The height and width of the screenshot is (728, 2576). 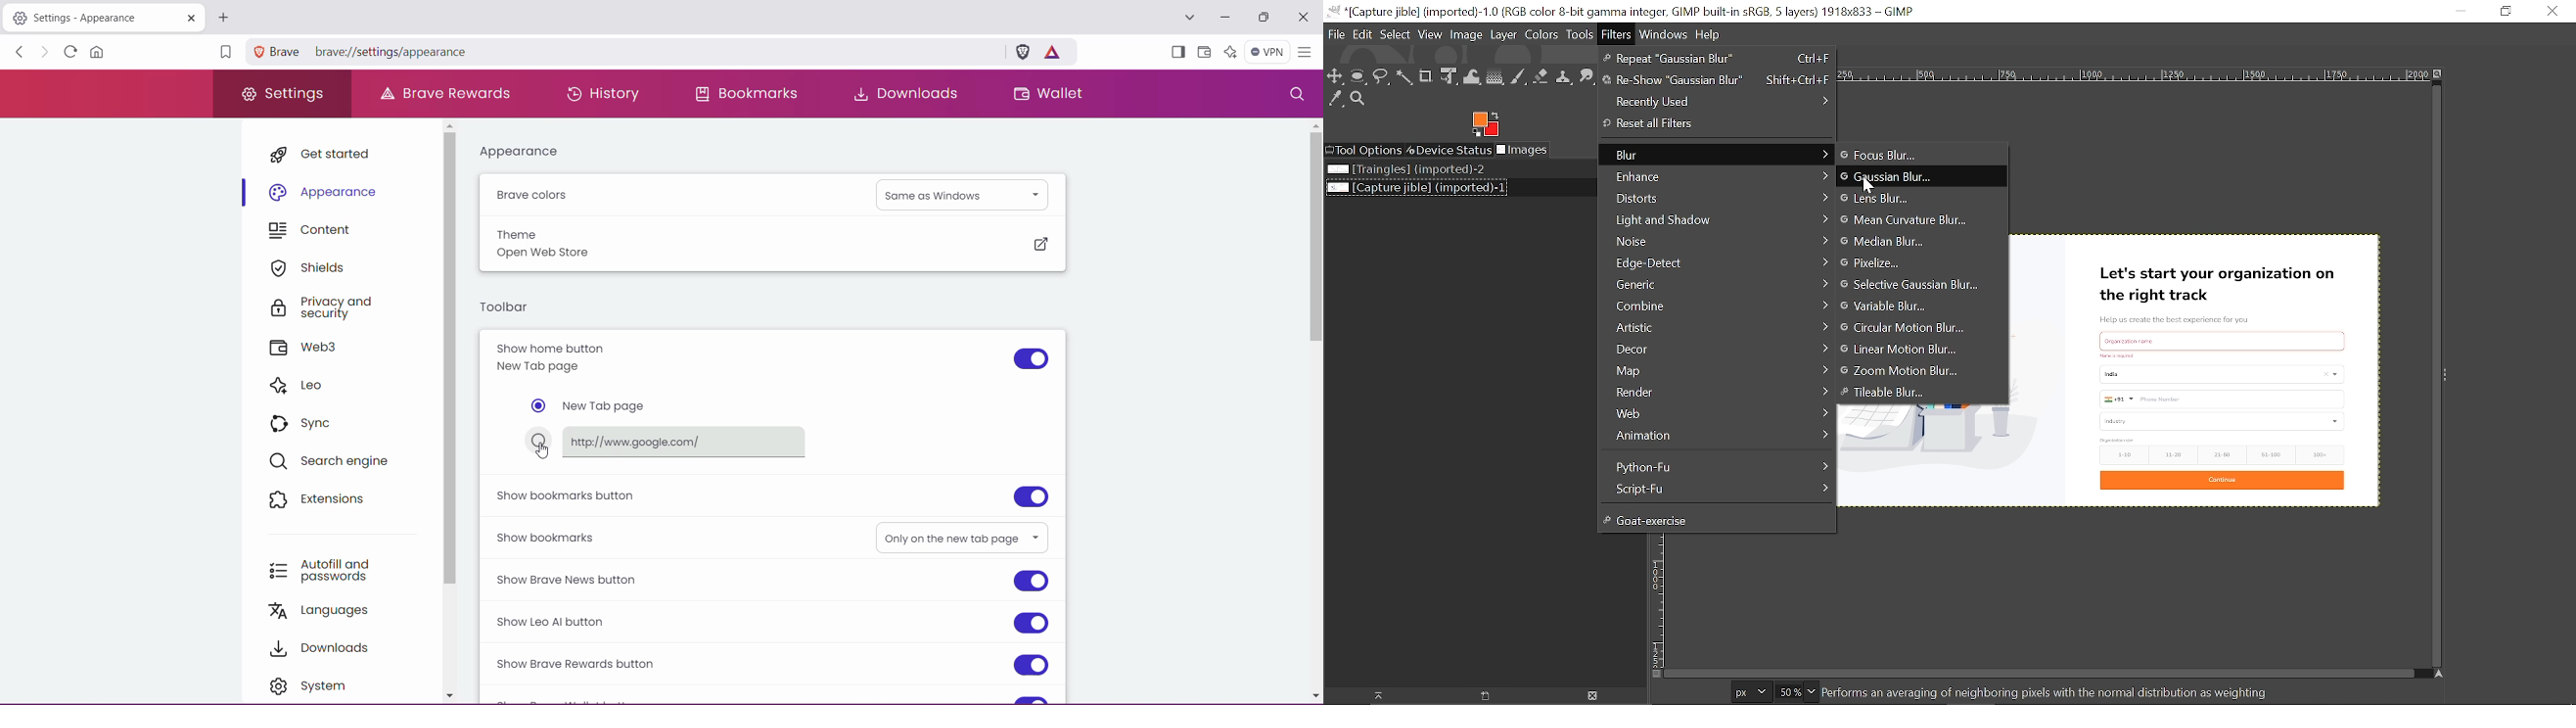 I want to click on system, so click(x=321, y=686).